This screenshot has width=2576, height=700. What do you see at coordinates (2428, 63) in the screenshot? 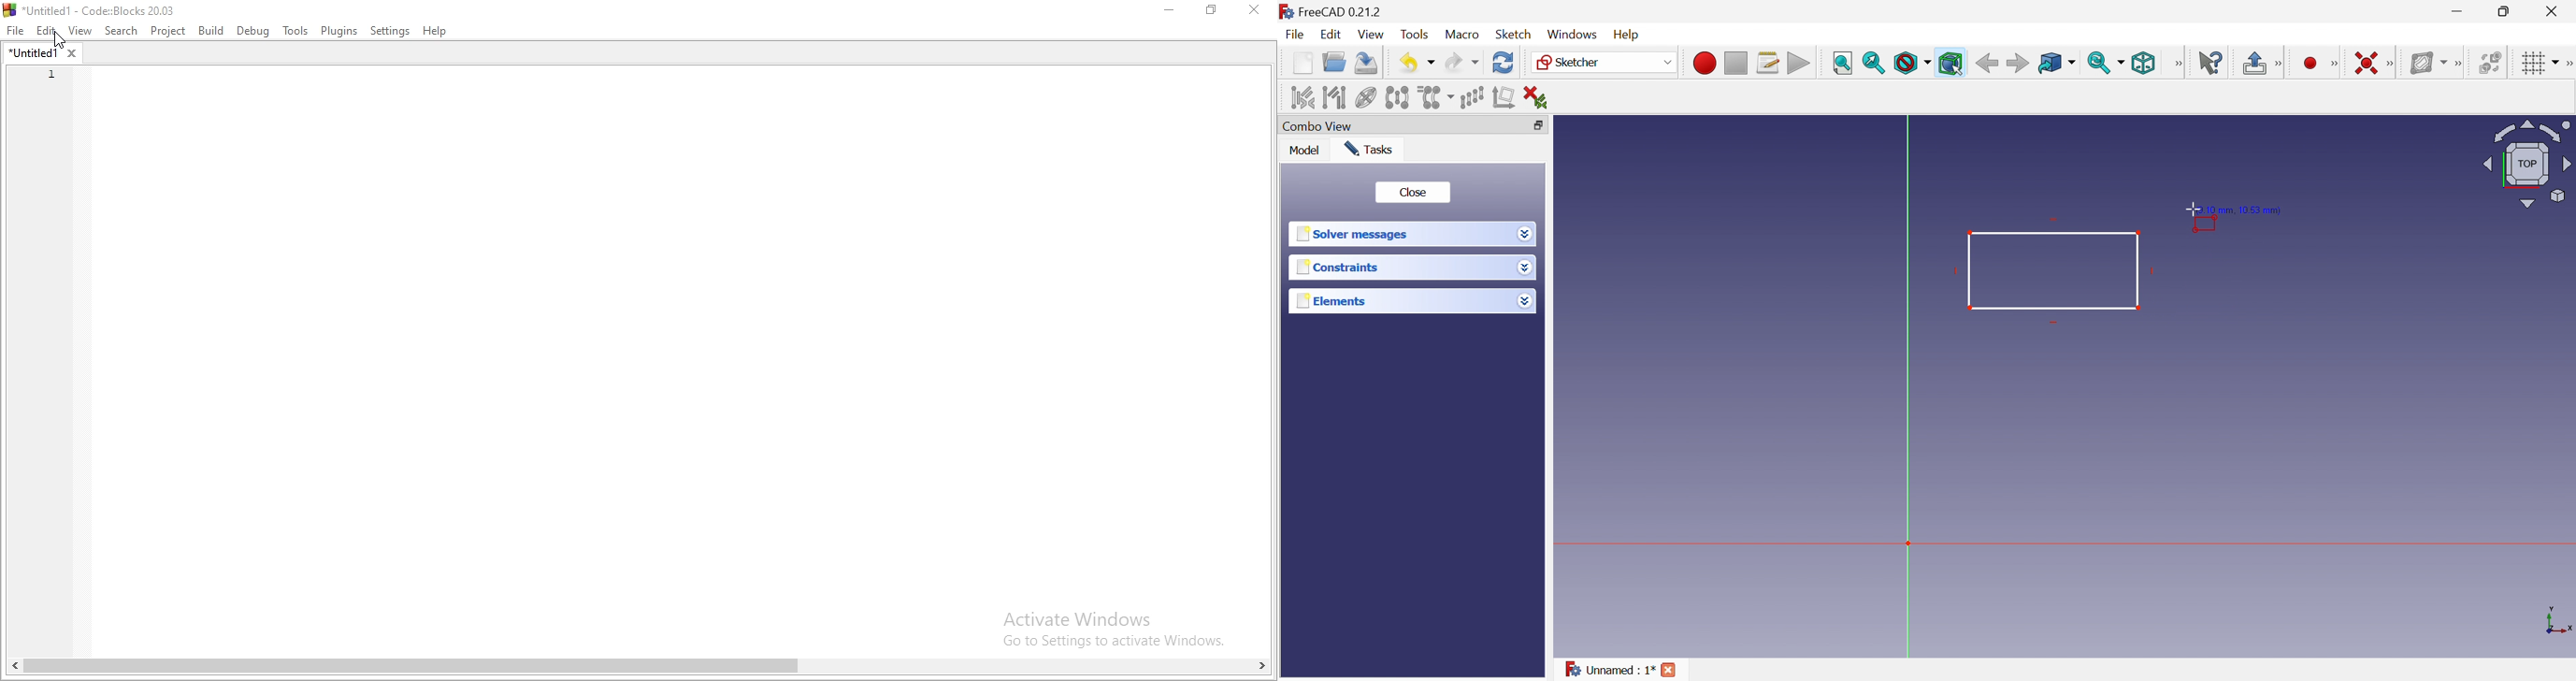
I see `Show/hide B-spline information layer` at bounding box center [2428, 63].